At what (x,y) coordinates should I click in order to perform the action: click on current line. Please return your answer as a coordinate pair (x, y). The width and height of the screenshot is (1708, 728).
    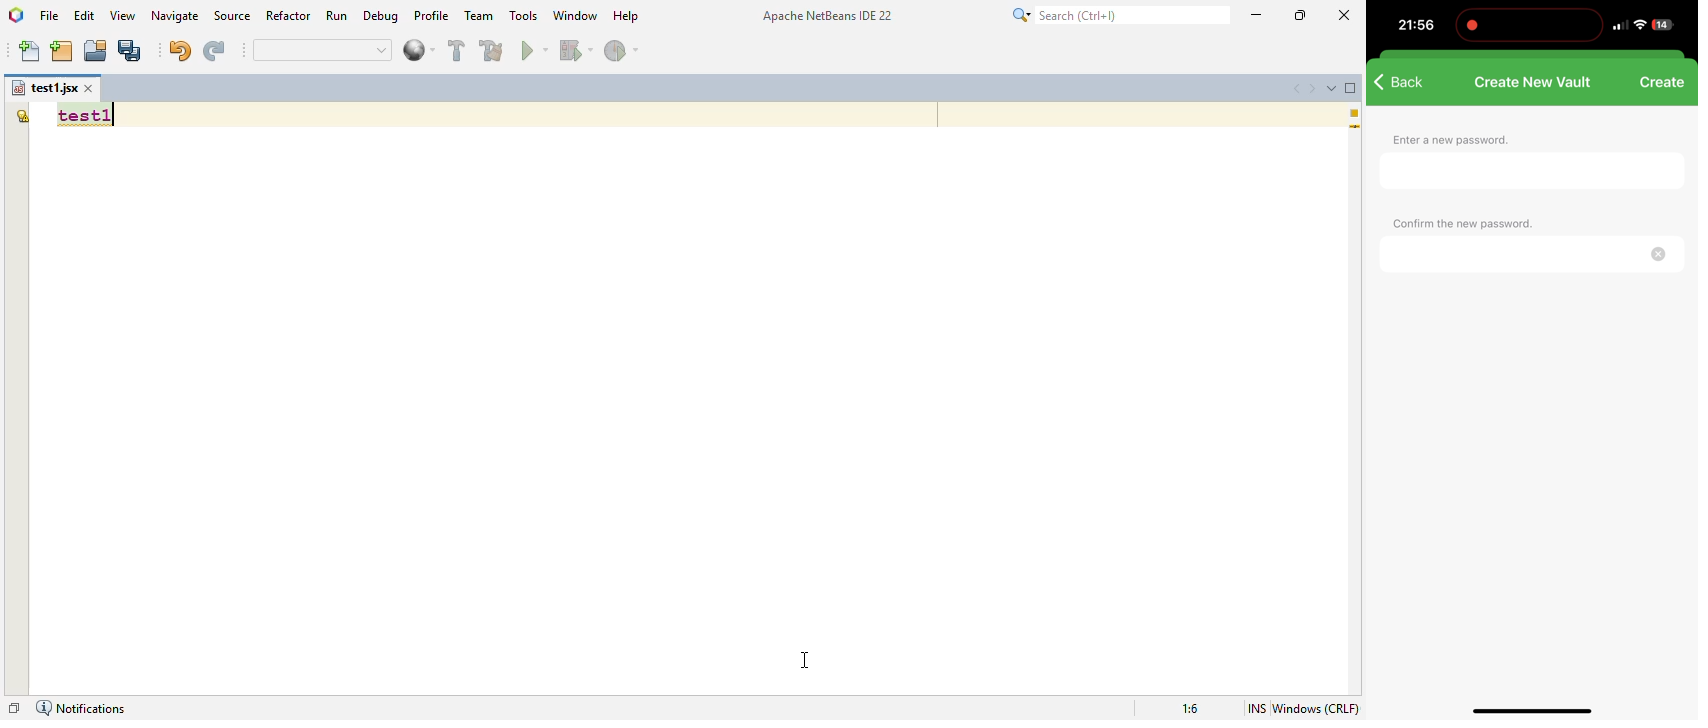
    Looking at the image, I should click on (1355, 128).